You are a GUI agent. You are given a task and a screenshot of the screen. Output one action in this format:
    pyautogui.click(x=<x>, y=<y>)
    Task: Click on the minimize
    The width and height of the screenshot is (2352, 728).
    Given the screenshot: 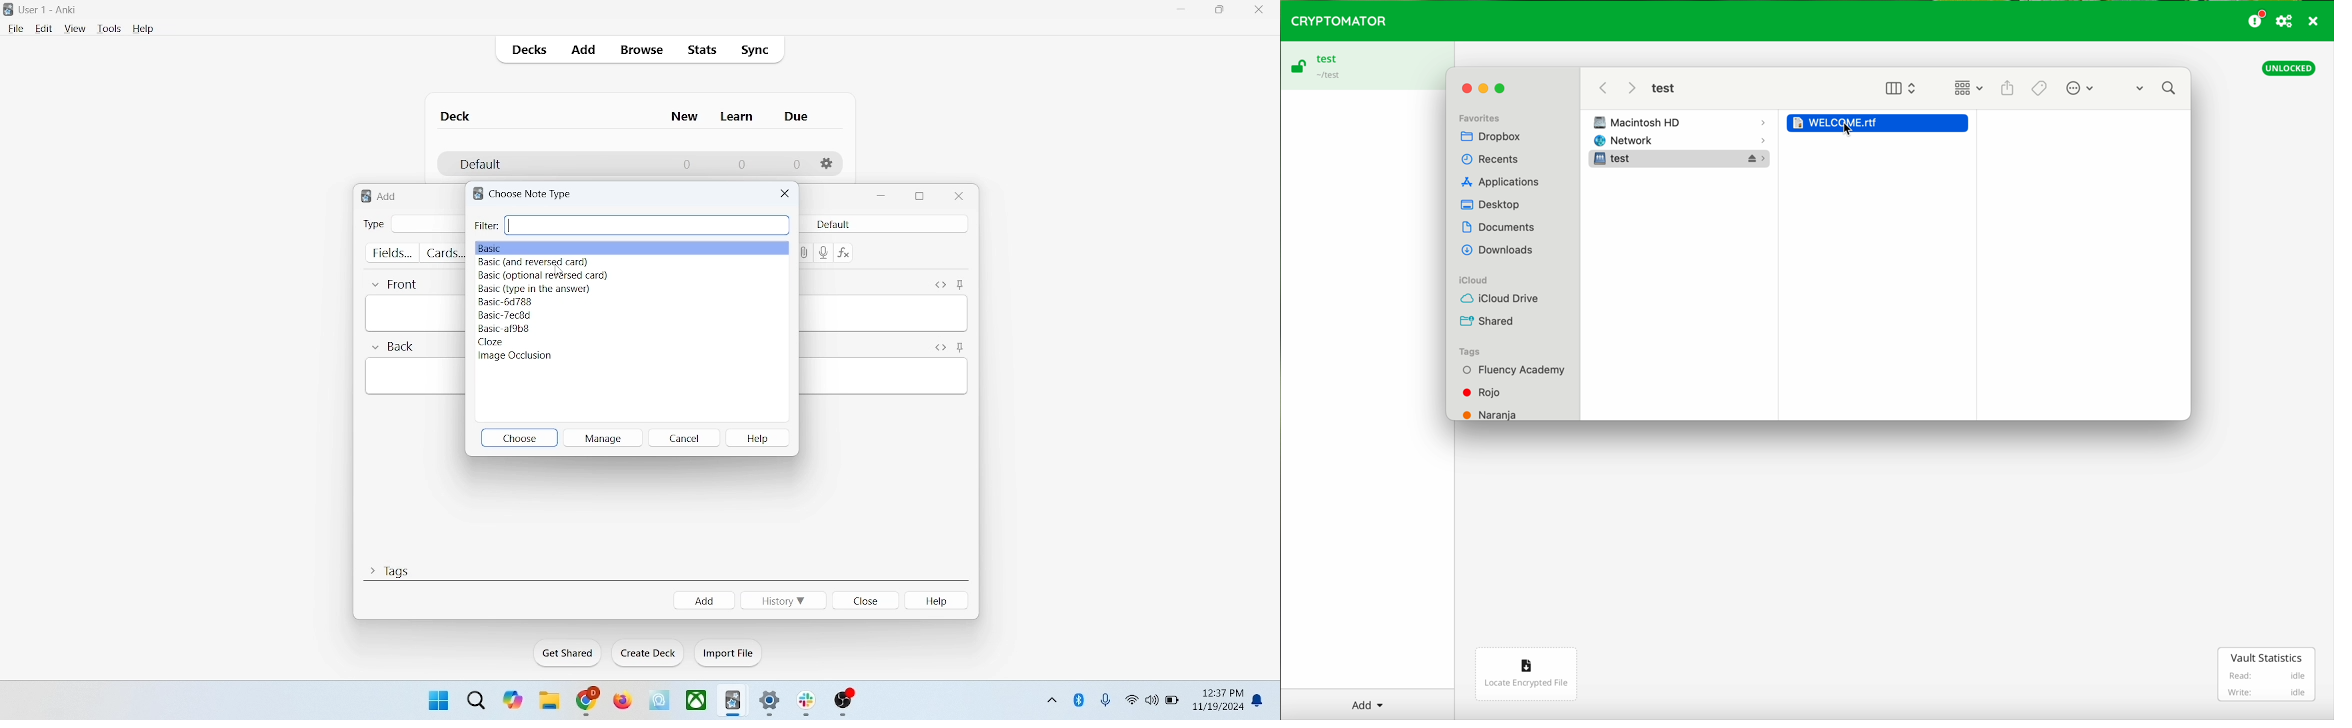 What is the action you would take?
    pyautogui.click(x=884, y=197)
    